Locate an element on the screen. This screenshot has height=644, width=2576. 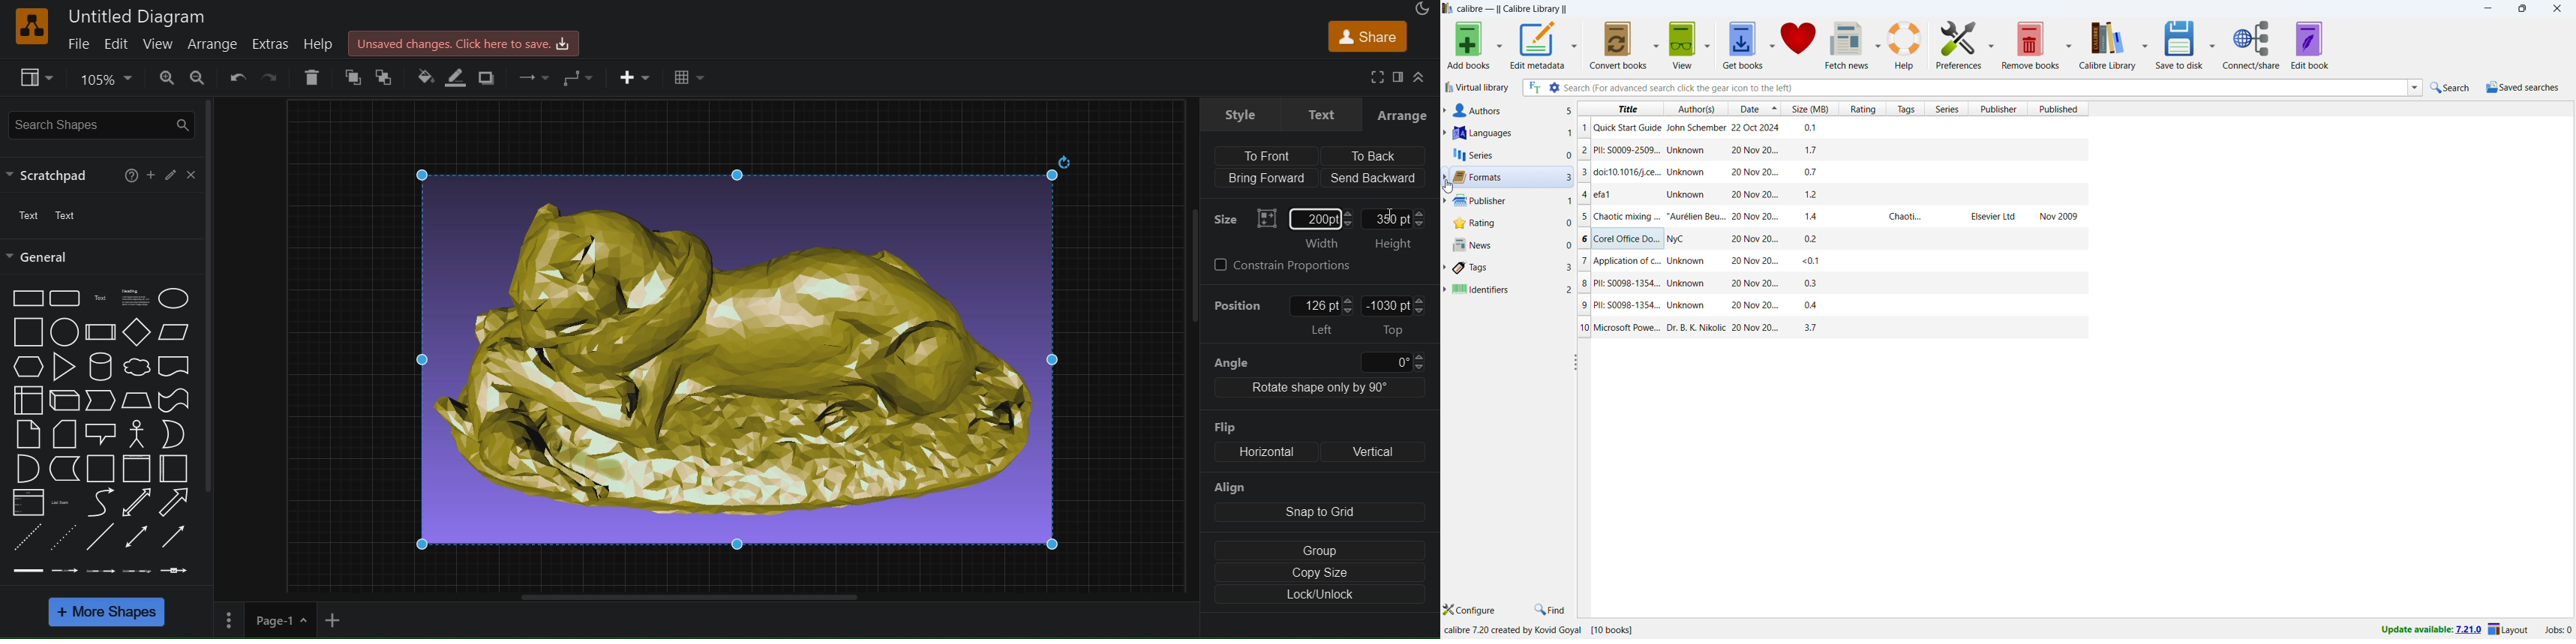
save to disk is located at coordinates (2179, 44).